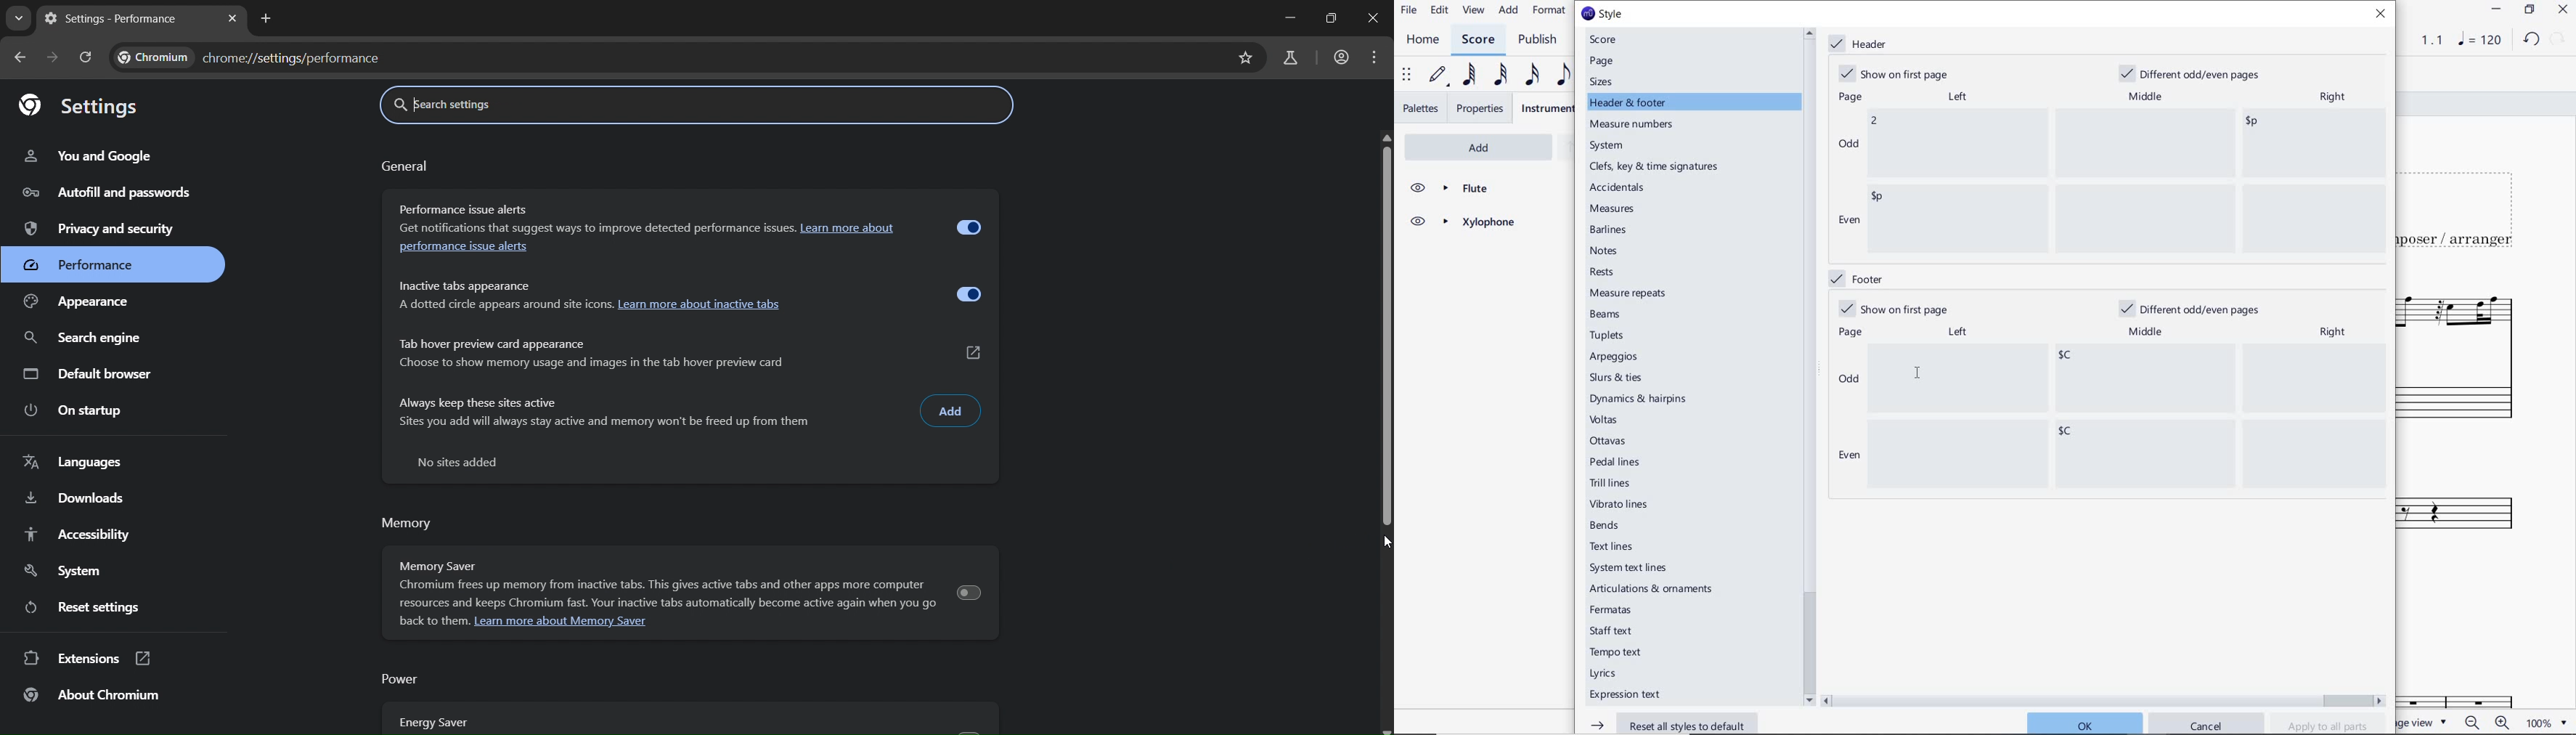 Image resolution: width=2576 pixels, height=756 pixels. What do you see at coordinates (2465, 205) in the screenshot?
I see `TITLE` at bounding box center [2465, 205].